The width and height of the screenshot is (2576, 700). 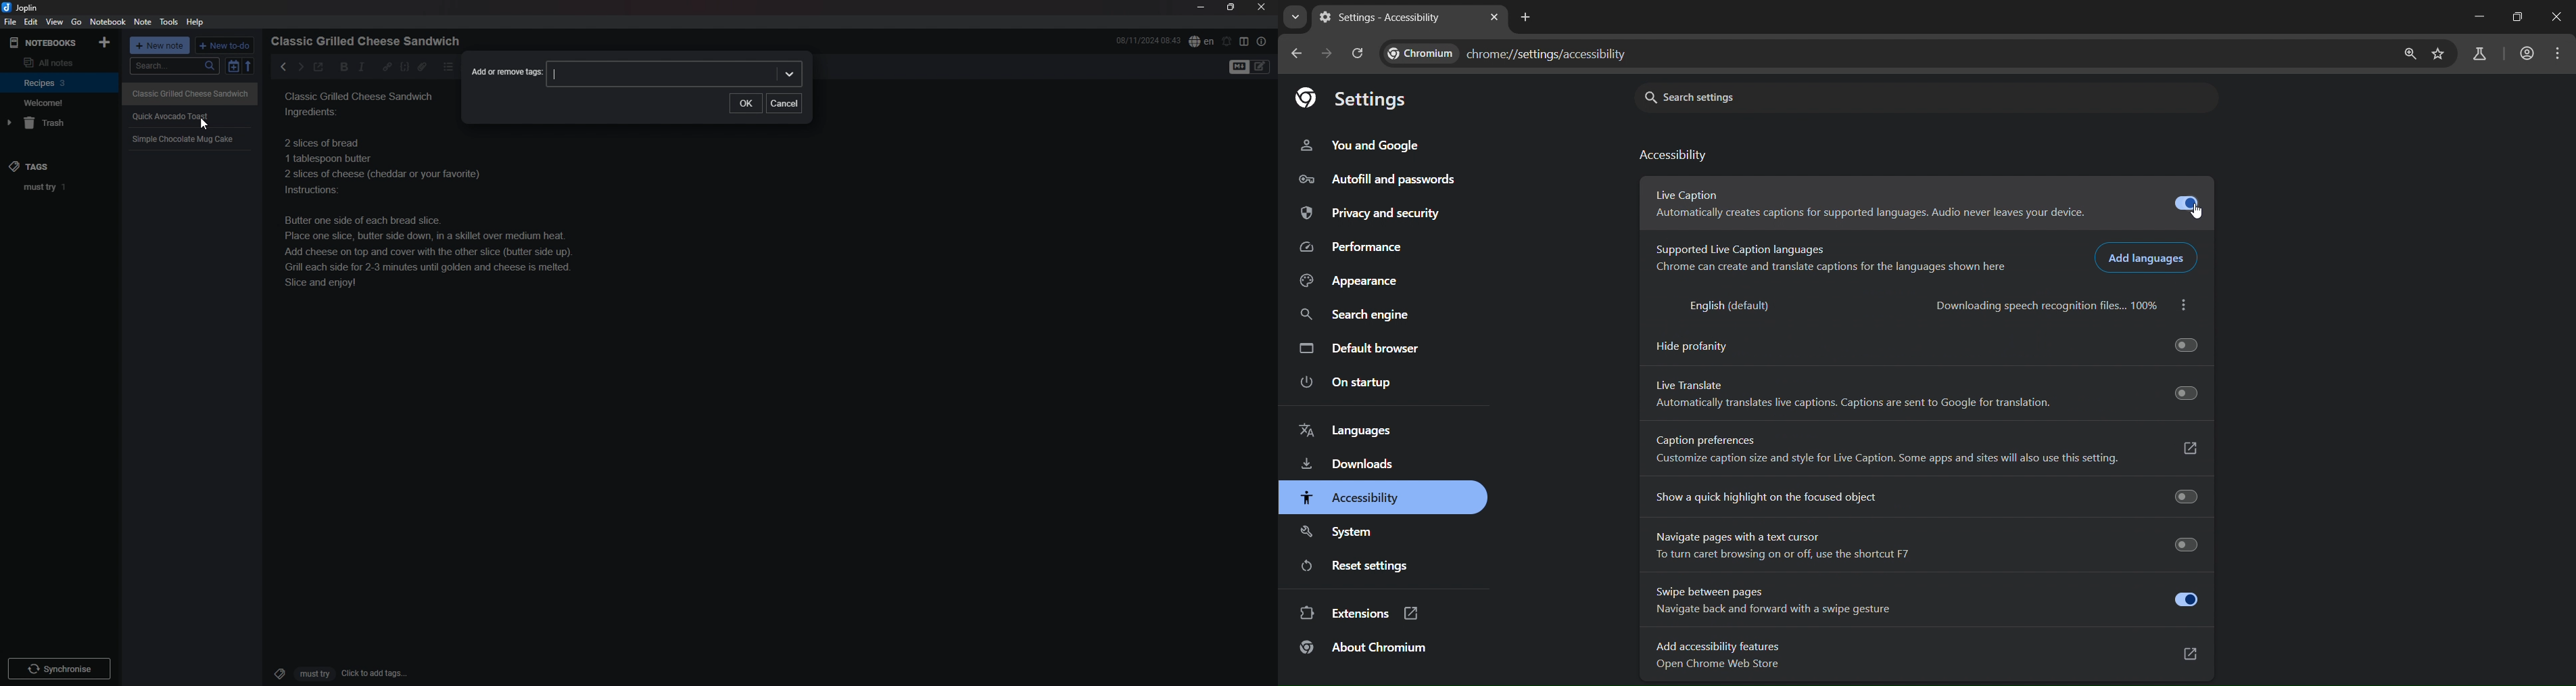 I want to click on add notebook, so click(x=106, y=41).